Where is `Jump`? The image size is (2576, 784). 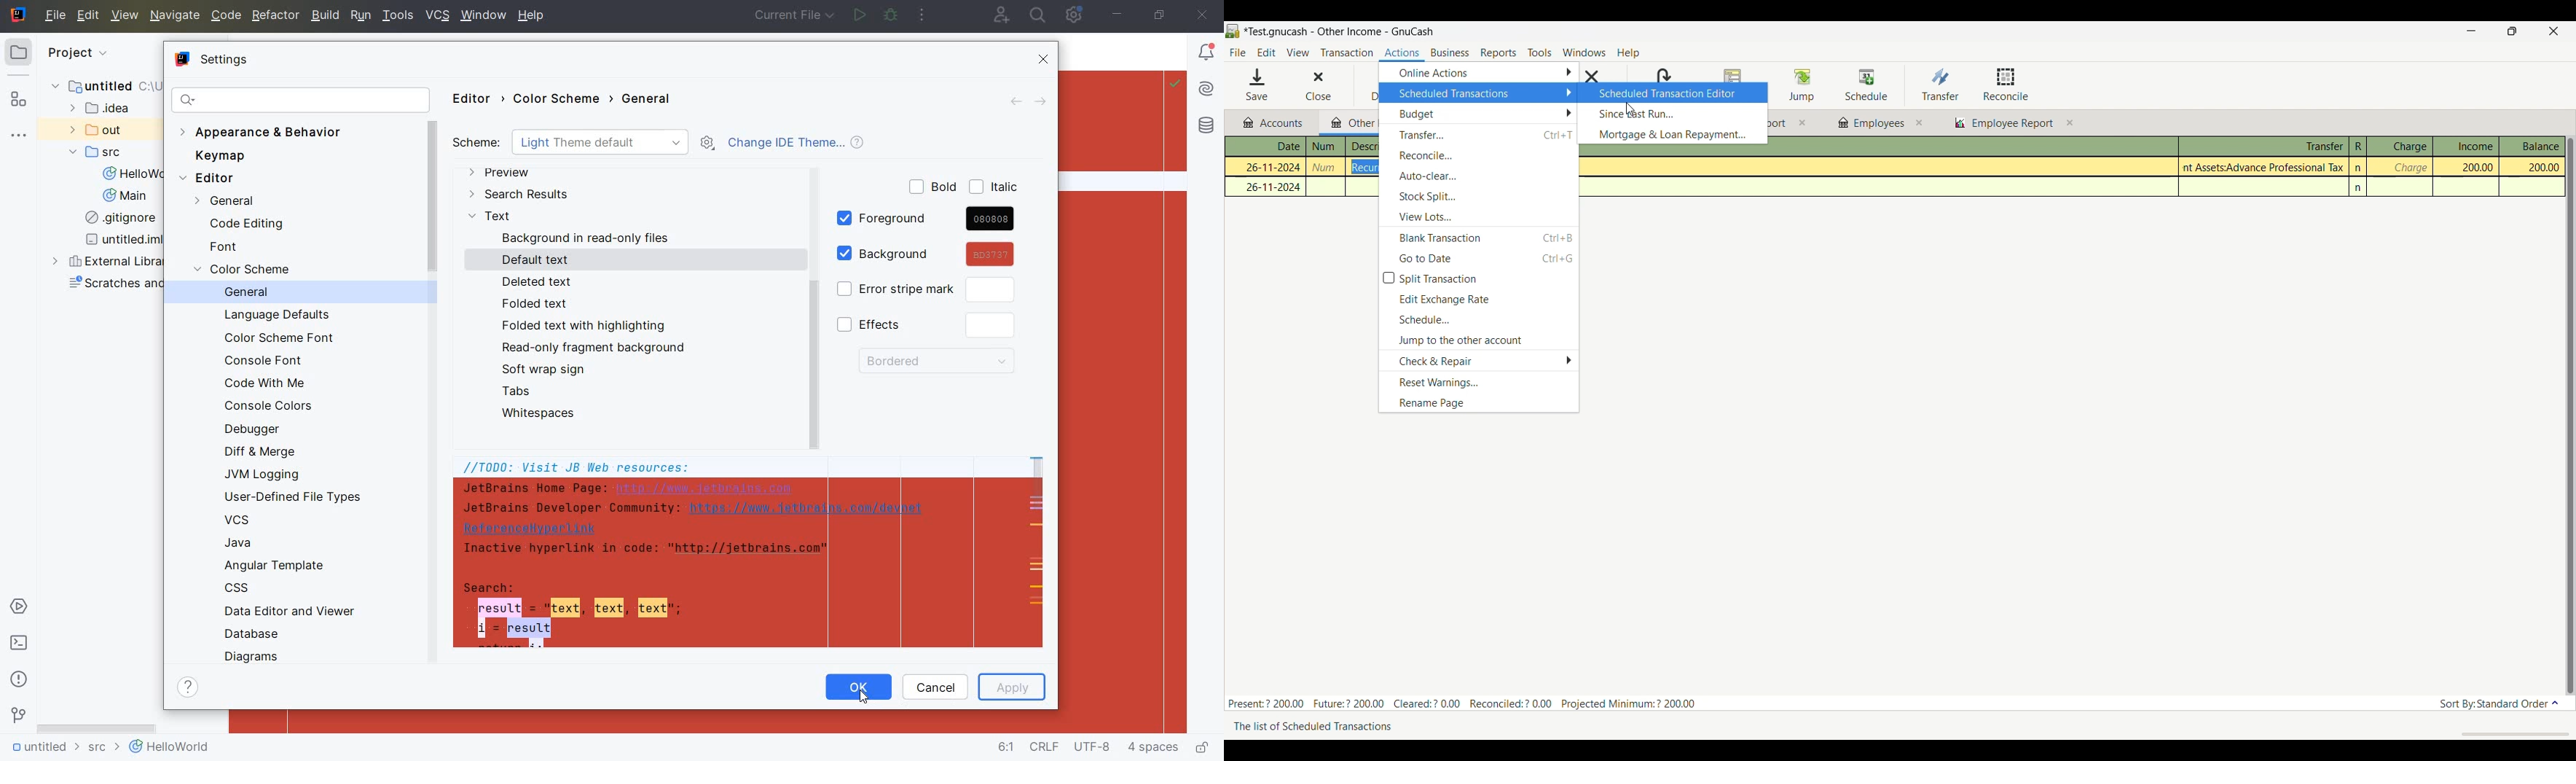 Jump is located at coordinates (1801, 85).